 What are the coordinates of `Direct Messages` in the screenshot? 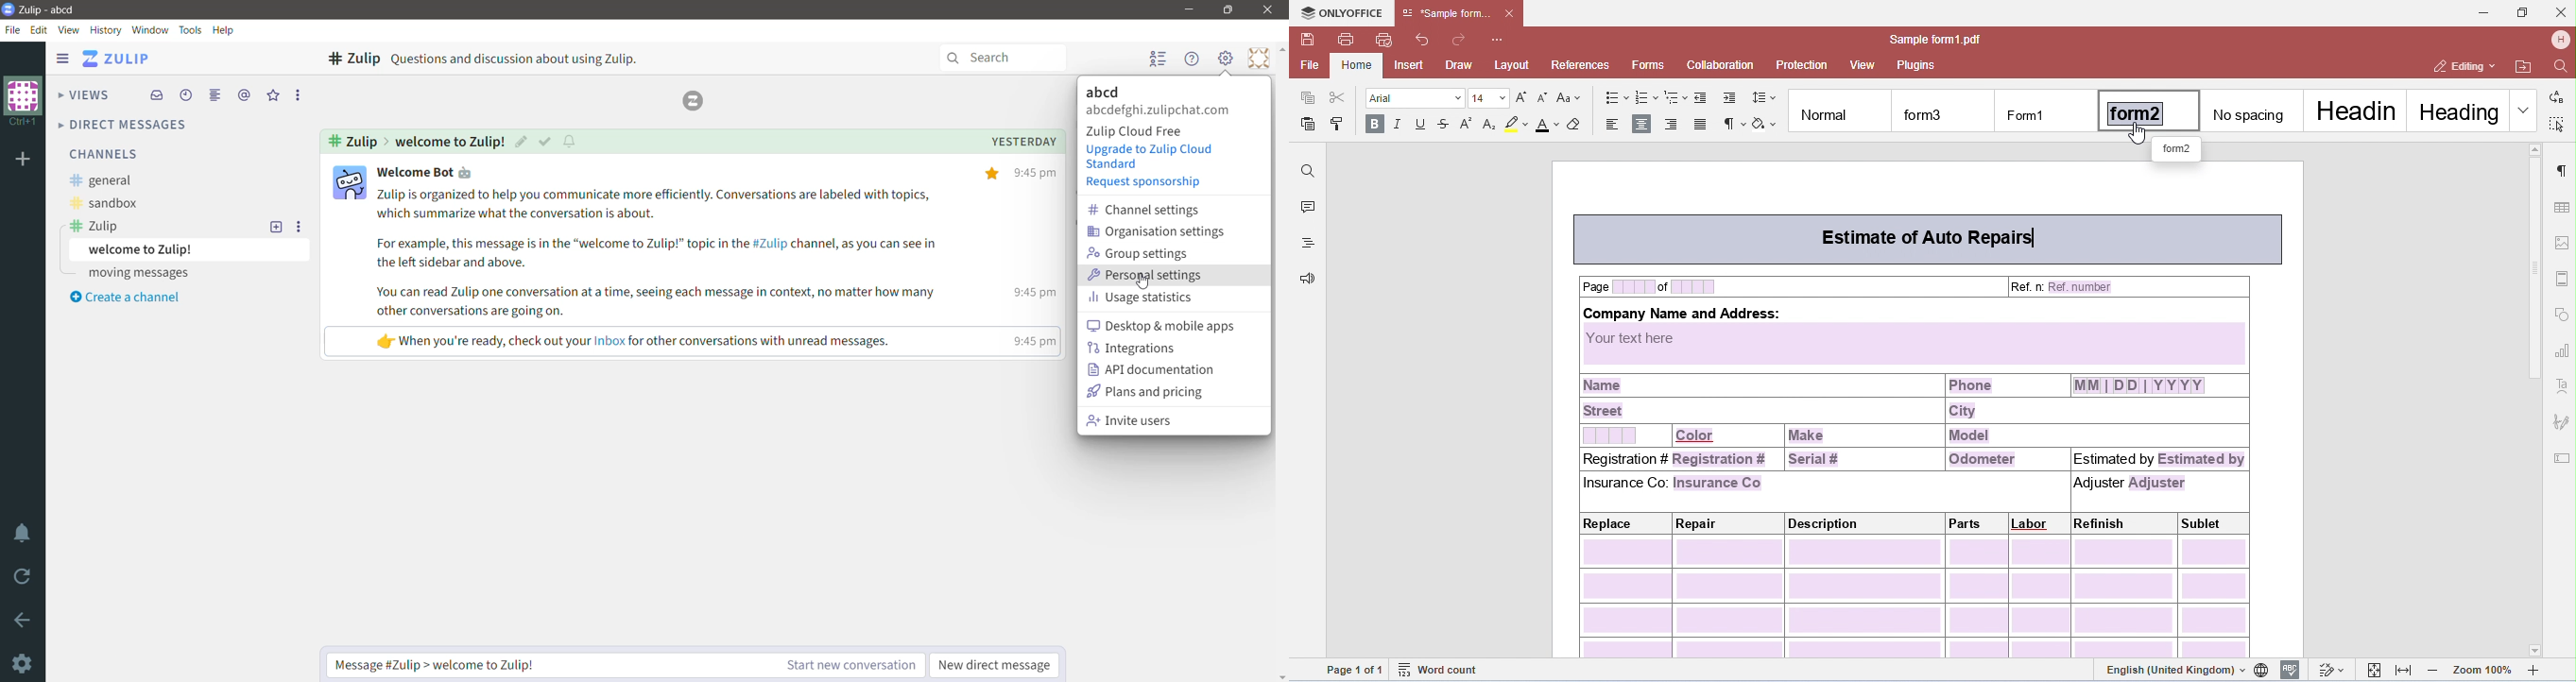 It's located at (126, 124).